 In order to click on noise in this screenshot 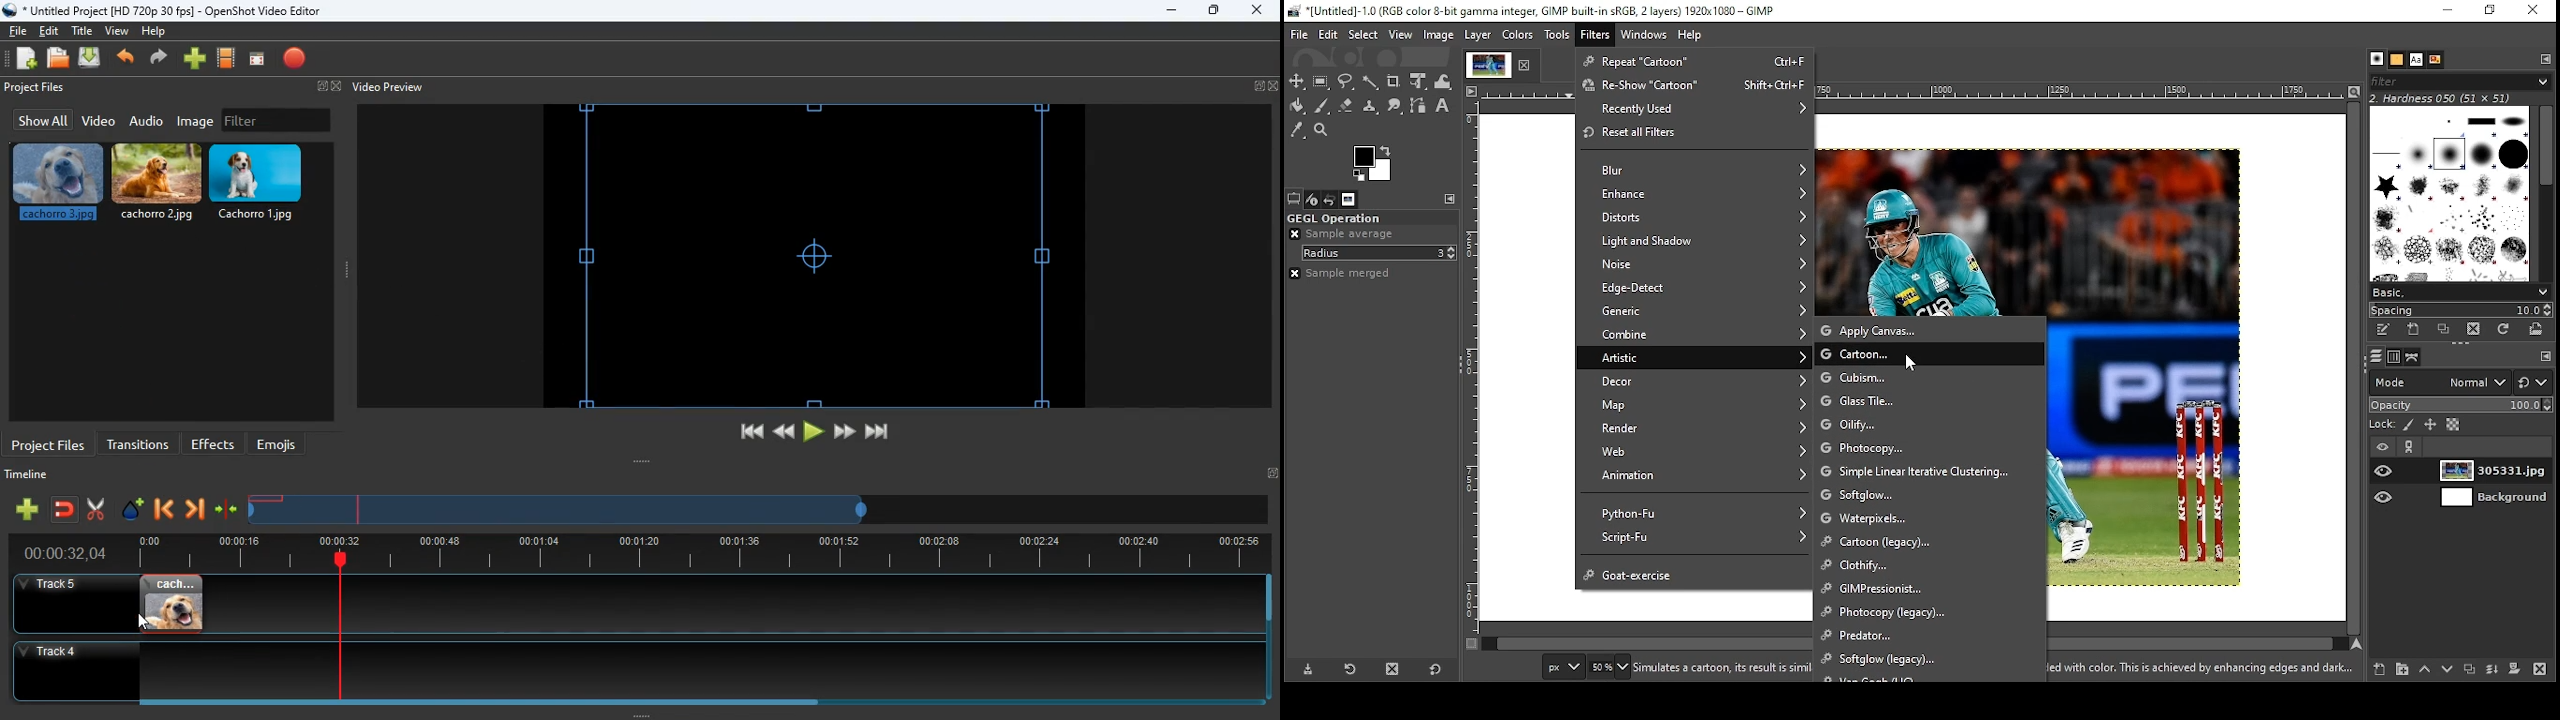, I will do `click(1694, 264)`.